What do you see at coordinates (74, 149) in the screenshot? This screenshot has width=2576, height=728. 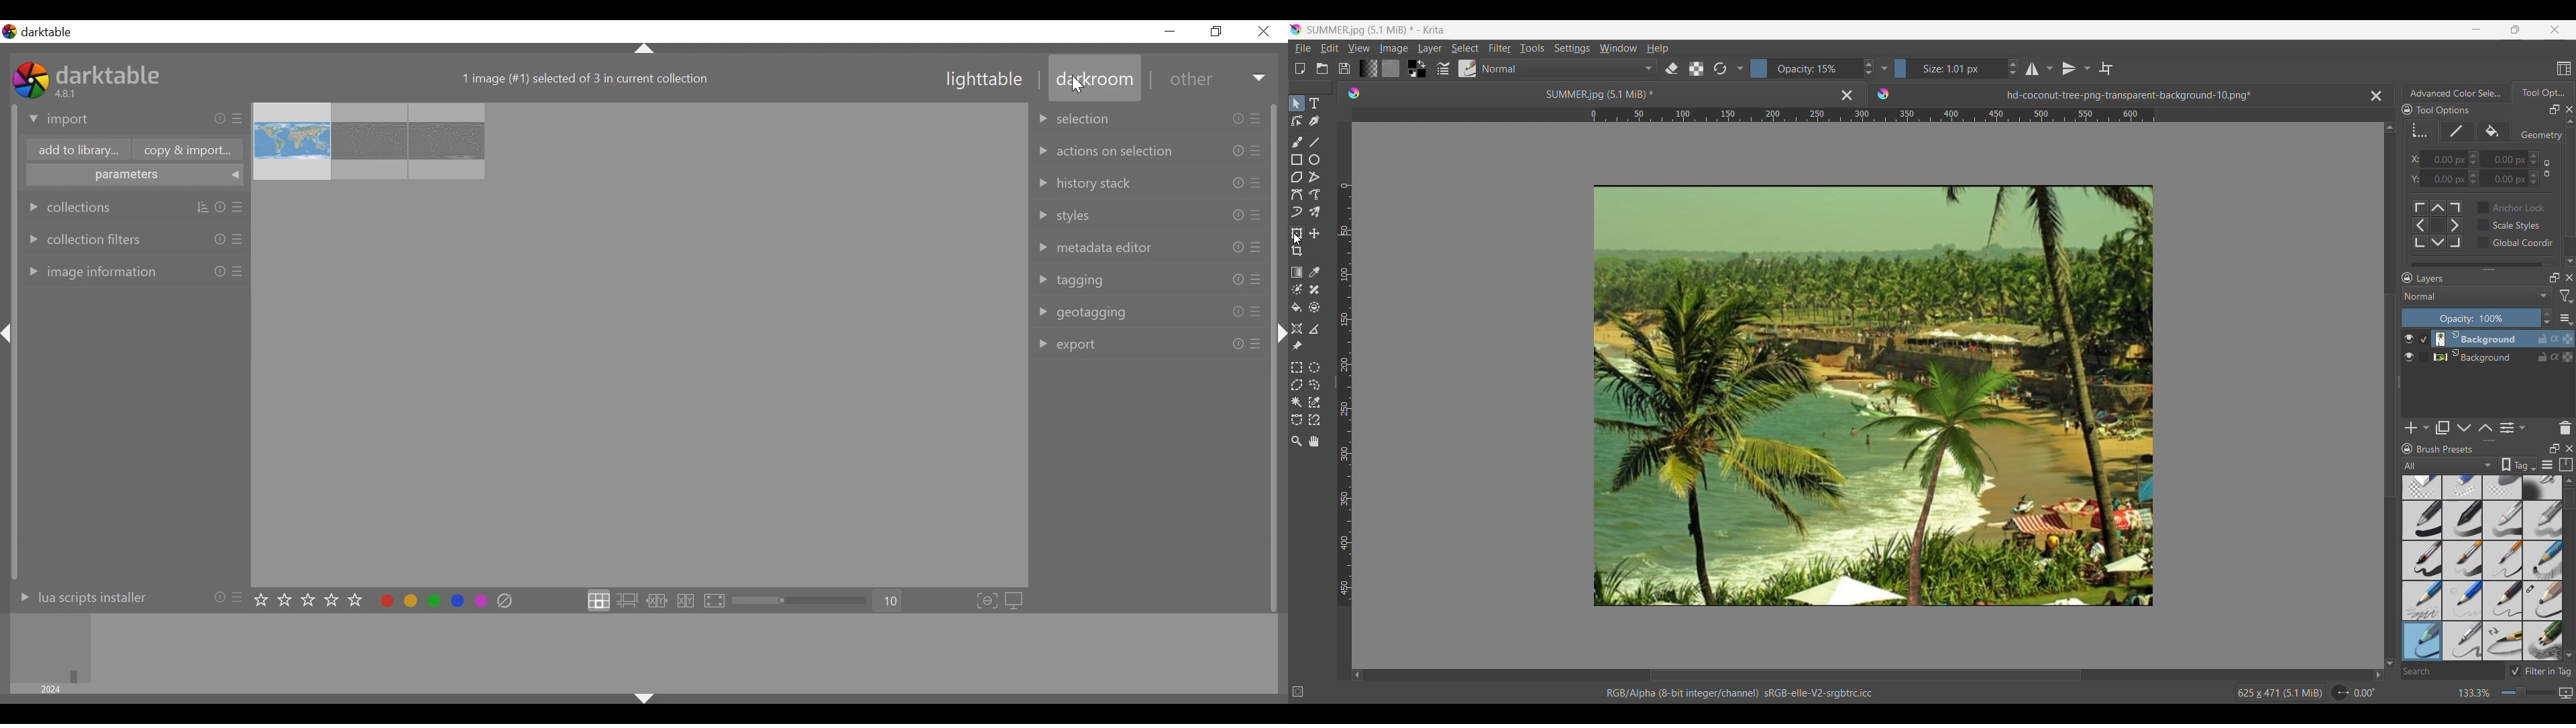 I see `Add to library` at bounding box center [74, 149].